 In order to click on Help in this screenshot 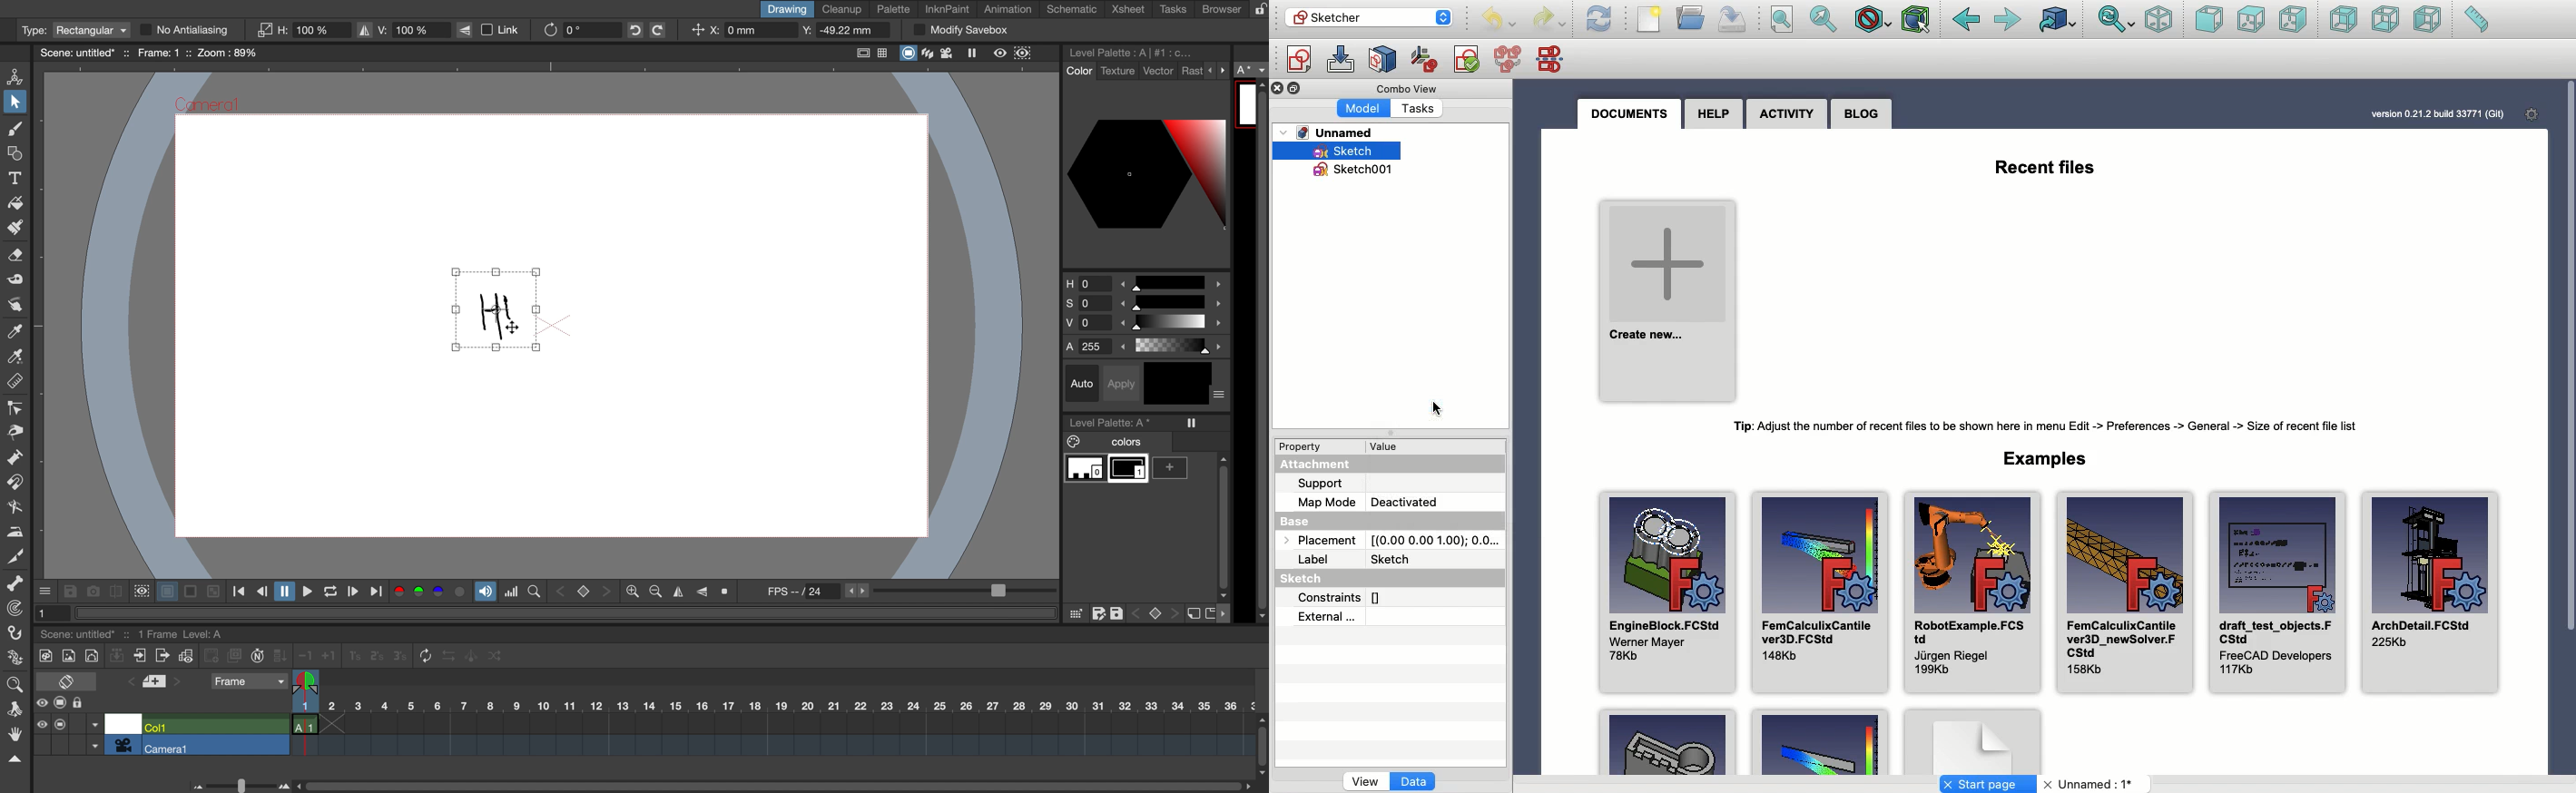, I will do `click(1714, 113)`.